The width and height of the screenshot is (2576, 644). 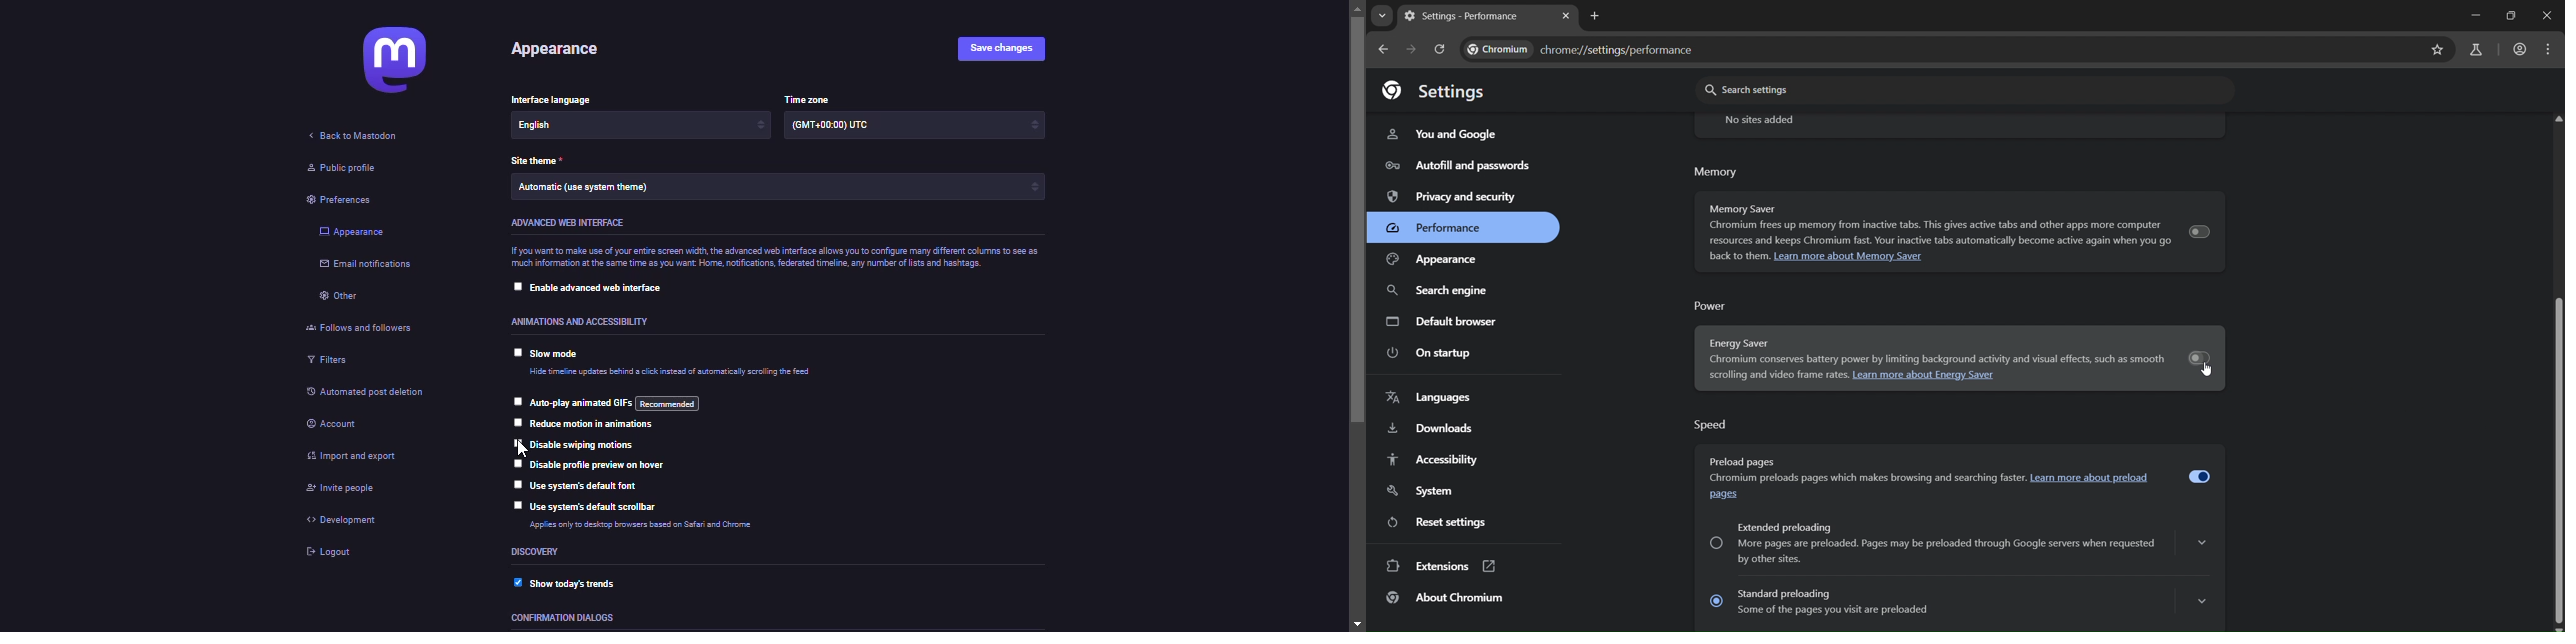 What do you see at coordinates (1005, 45) in the screenshot?
I see `save changes` at bounding box center [1005, 45].